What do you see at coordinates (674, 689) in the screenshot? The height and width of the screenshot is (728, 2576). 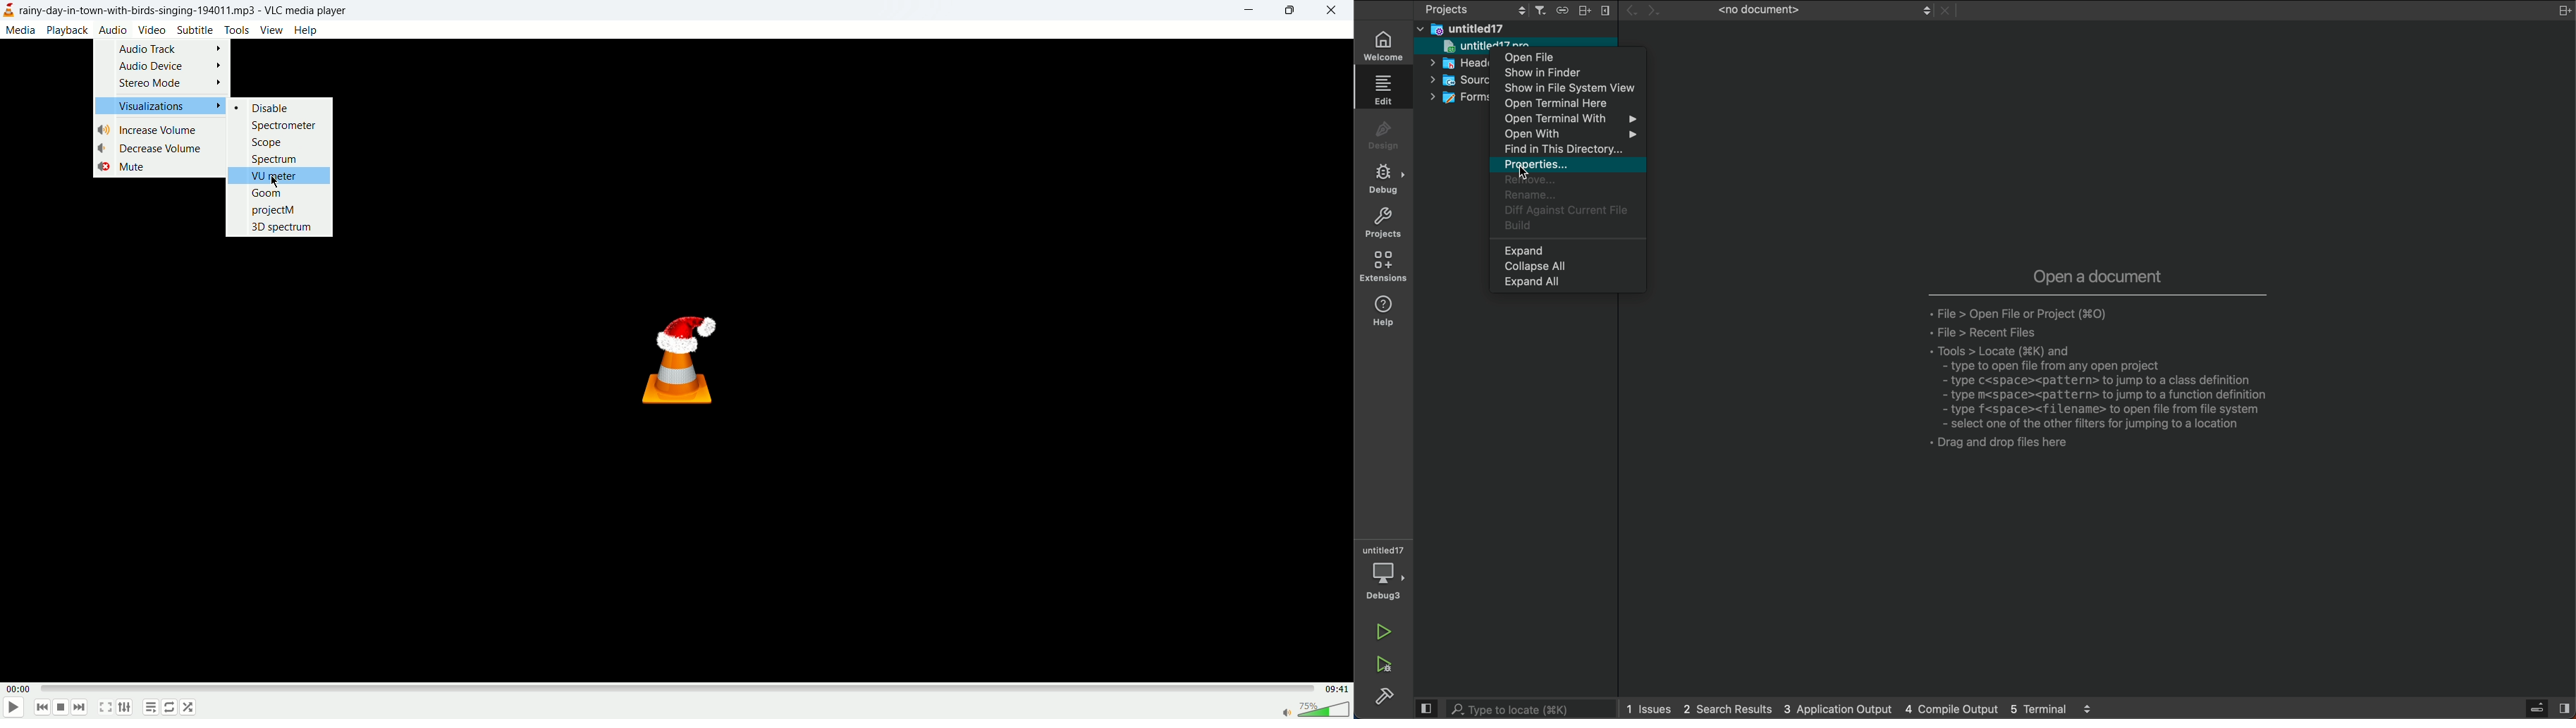 I see `progress bar` at bounding box center [674, 689].